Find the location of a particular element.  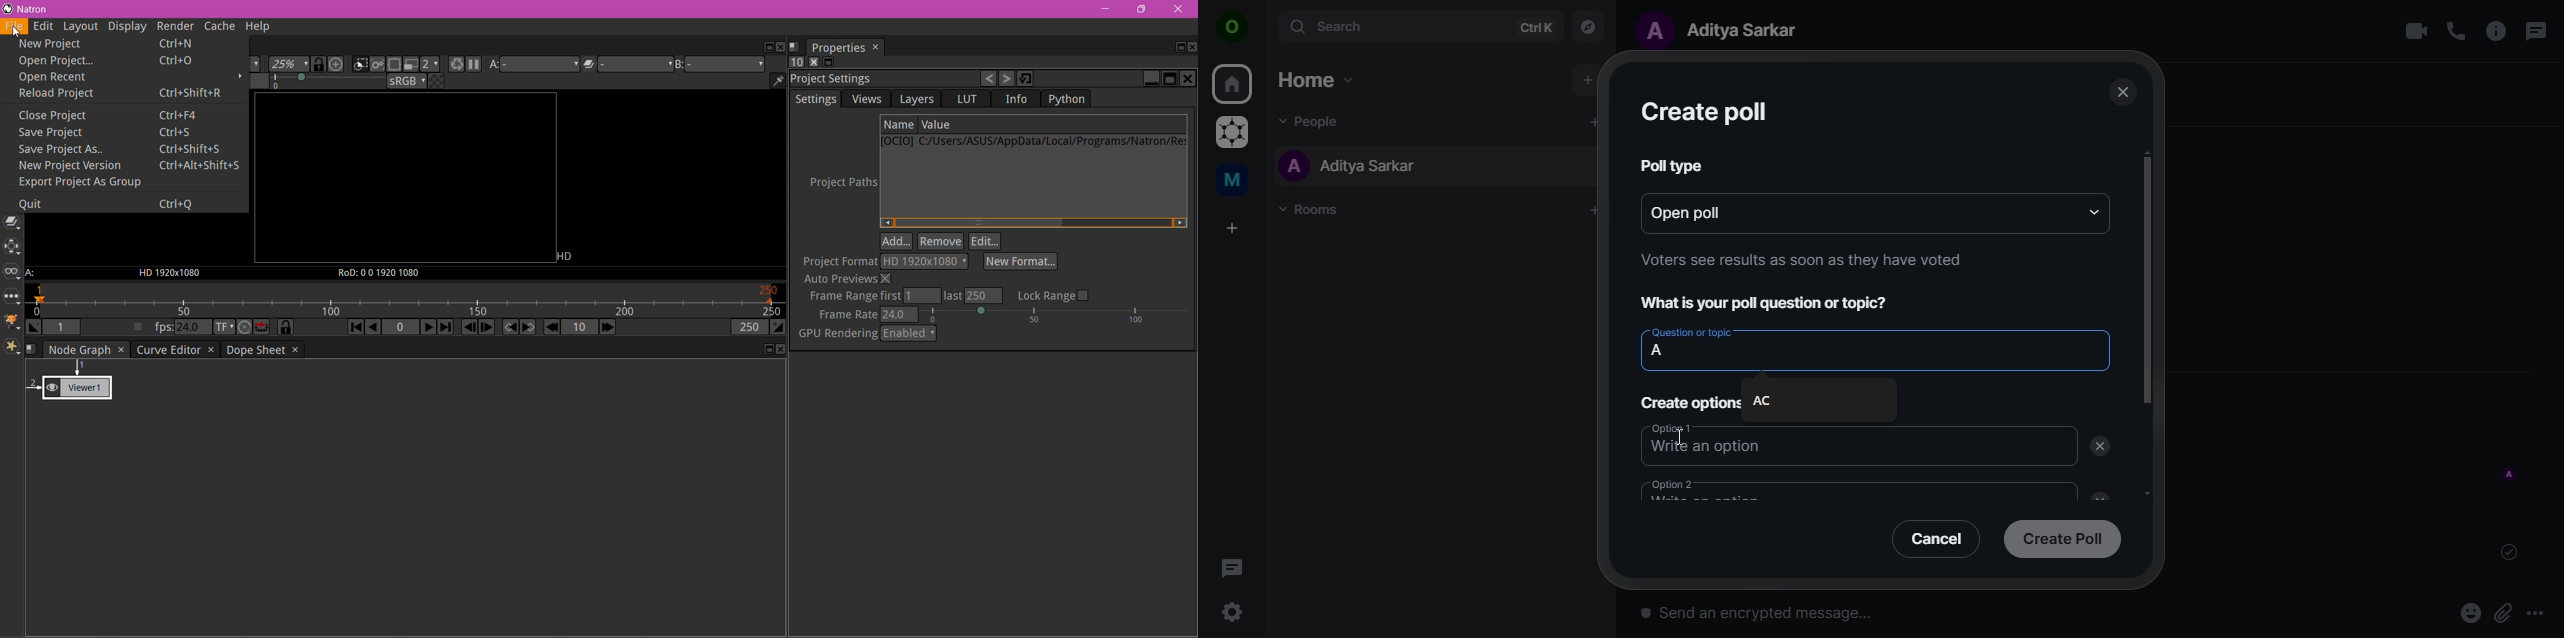

What is your poll question or topic? is located at coordinates (1771, 304).